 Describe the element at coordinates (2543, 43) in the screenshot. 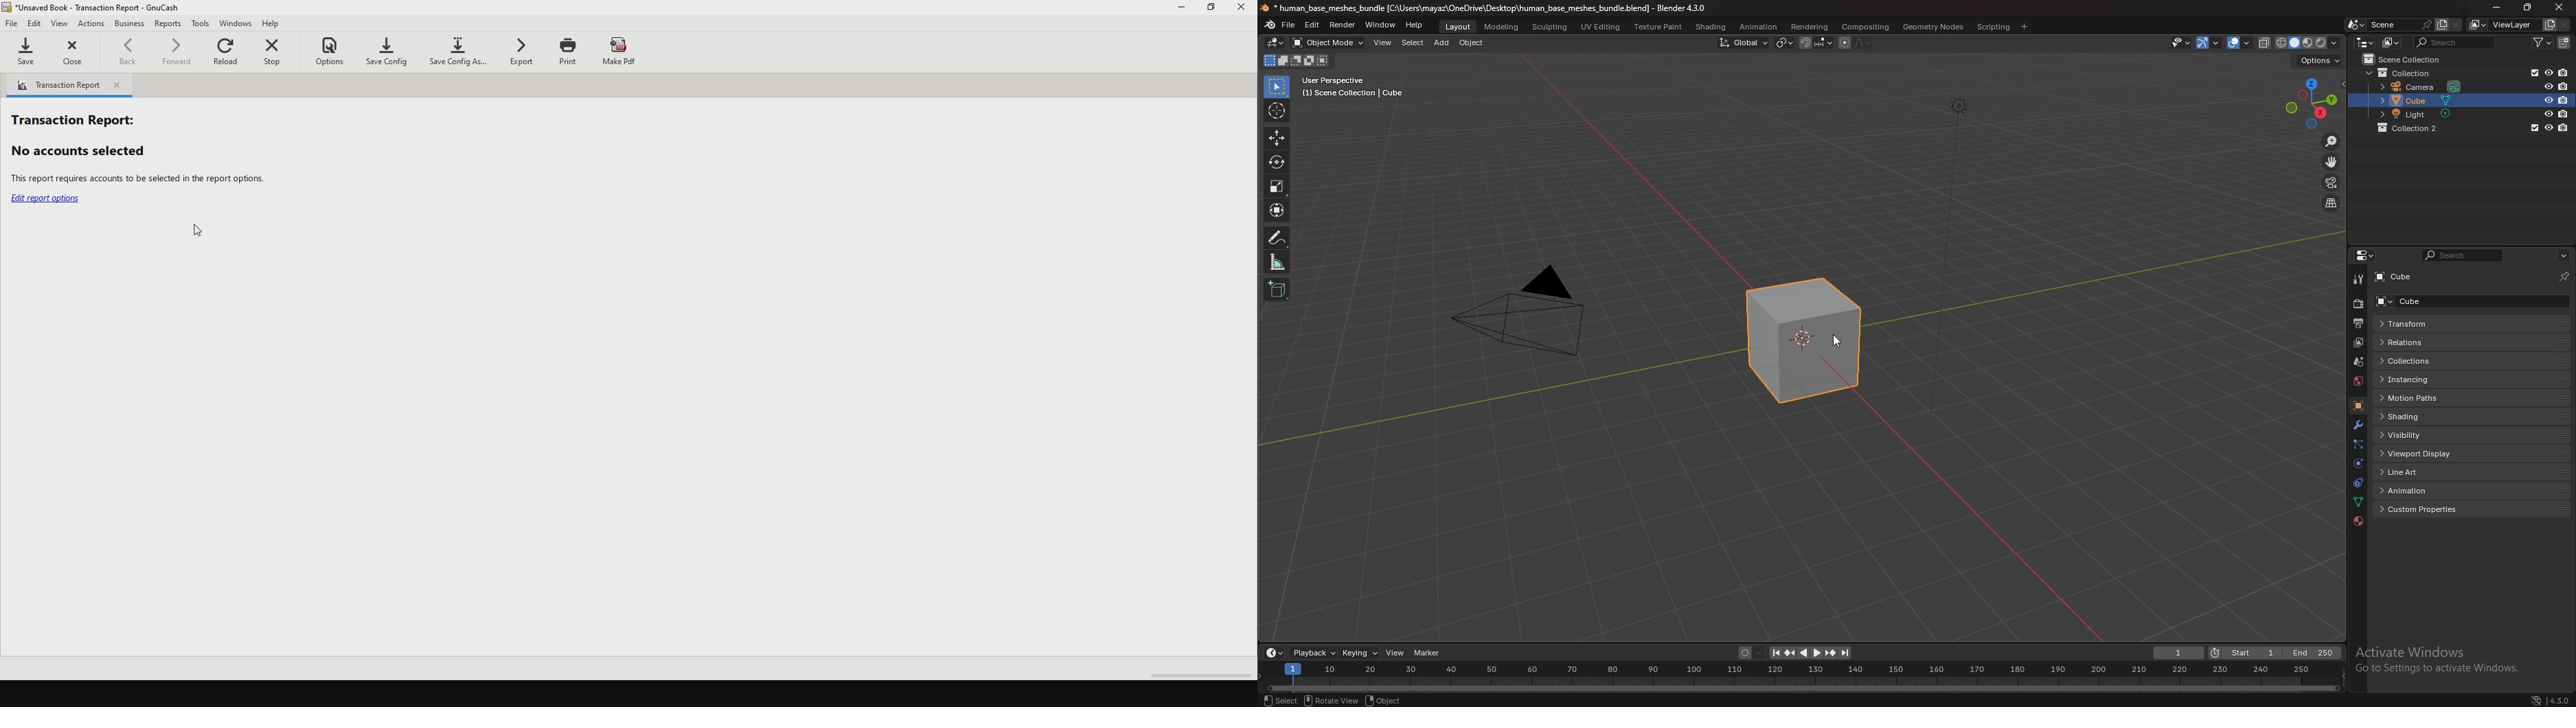

I see `filter` at that location.